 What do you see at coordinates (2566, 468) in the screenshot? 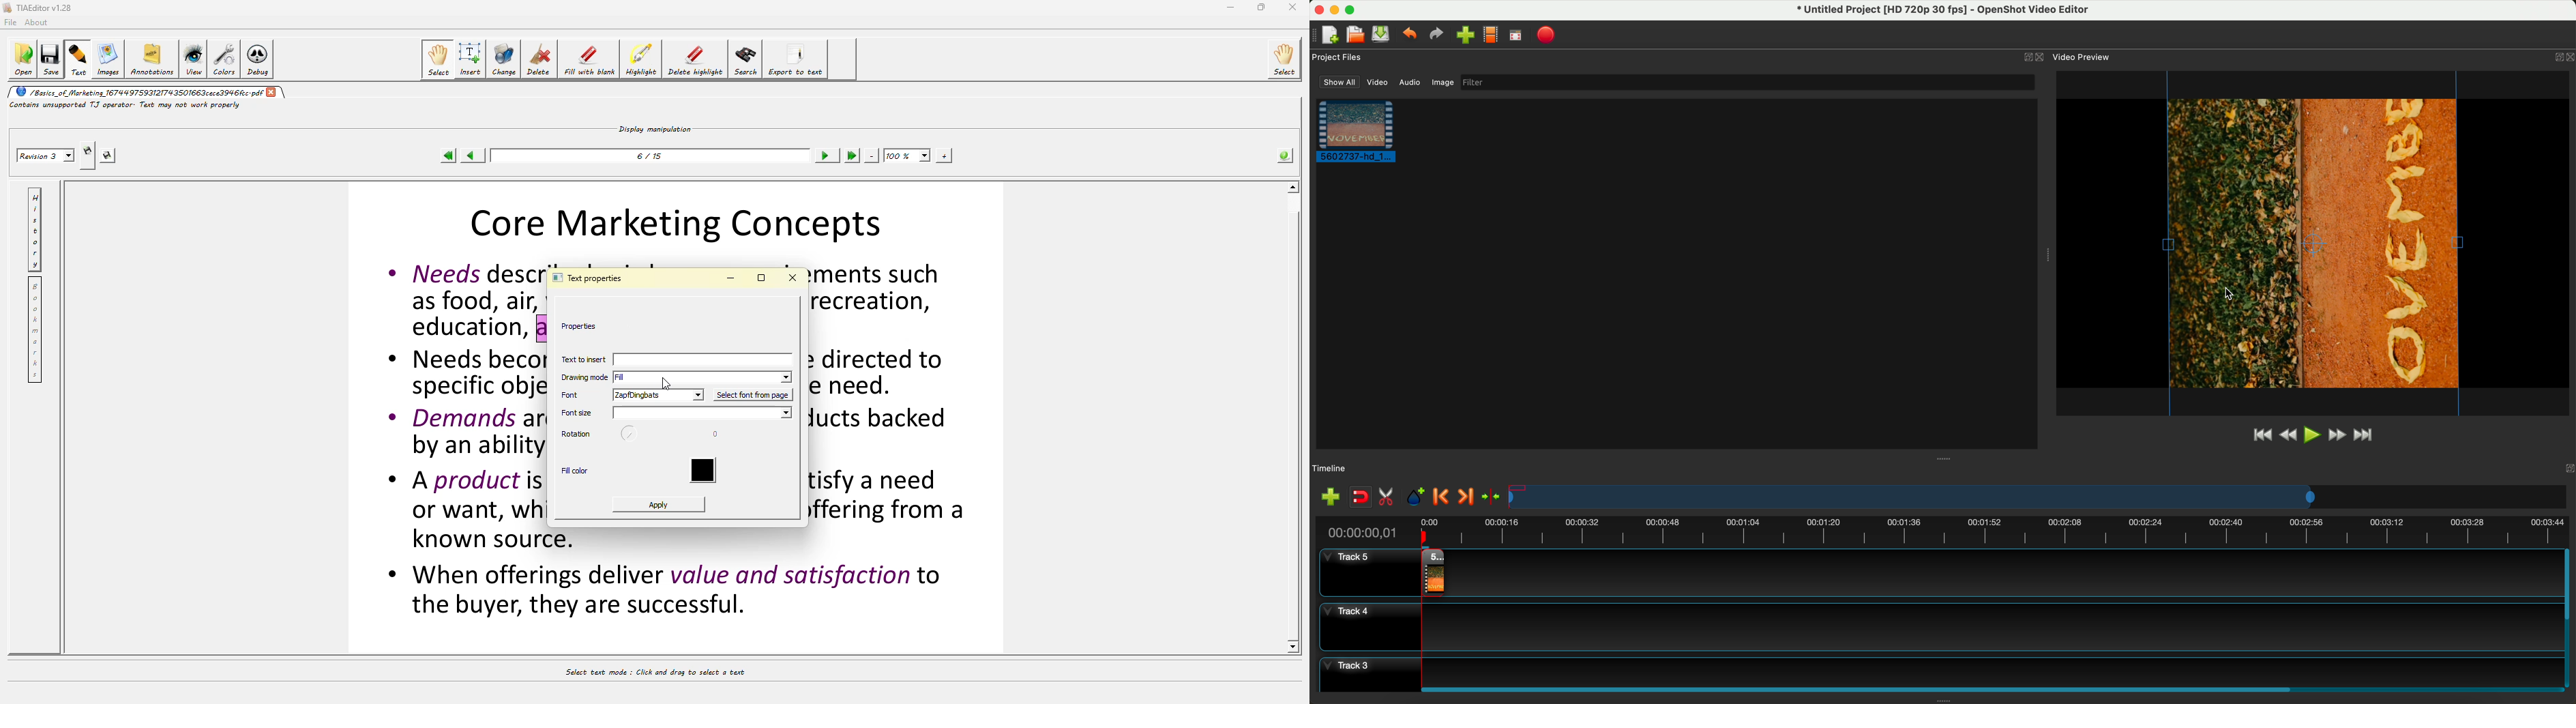
I see `` at bounding box center [2566, 468].